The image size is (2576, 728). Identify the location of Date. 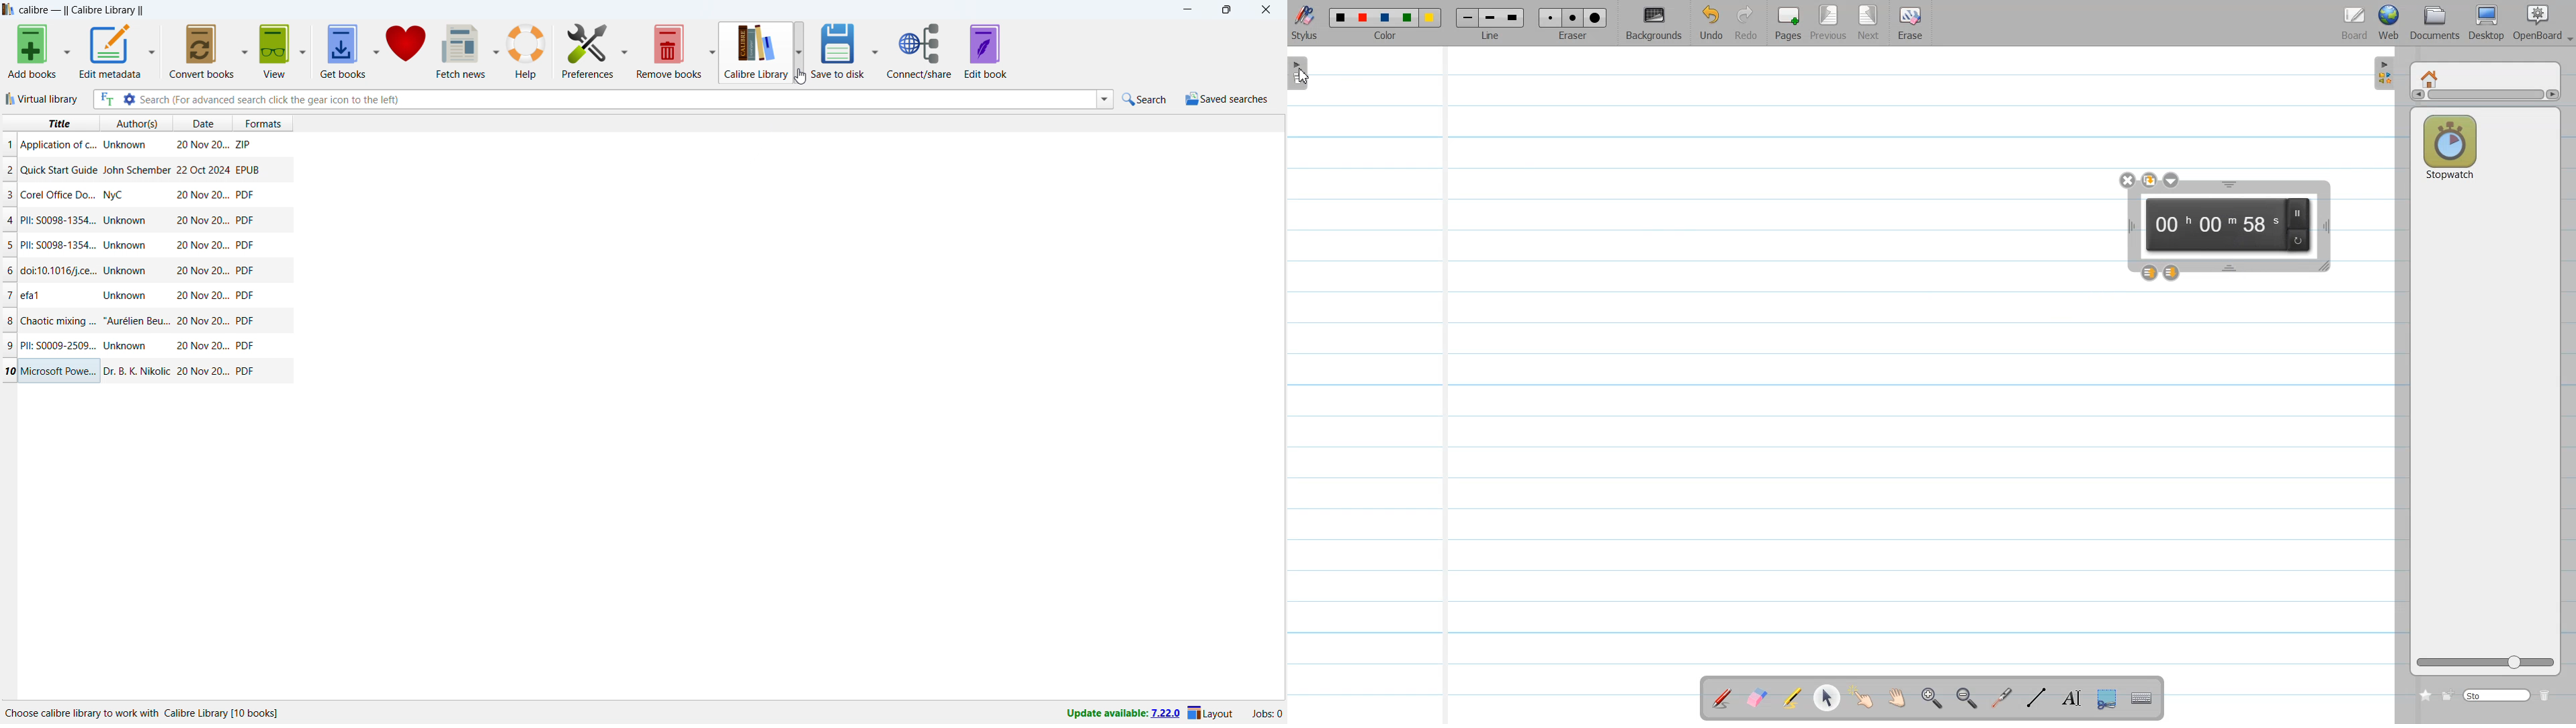
(203, 245).